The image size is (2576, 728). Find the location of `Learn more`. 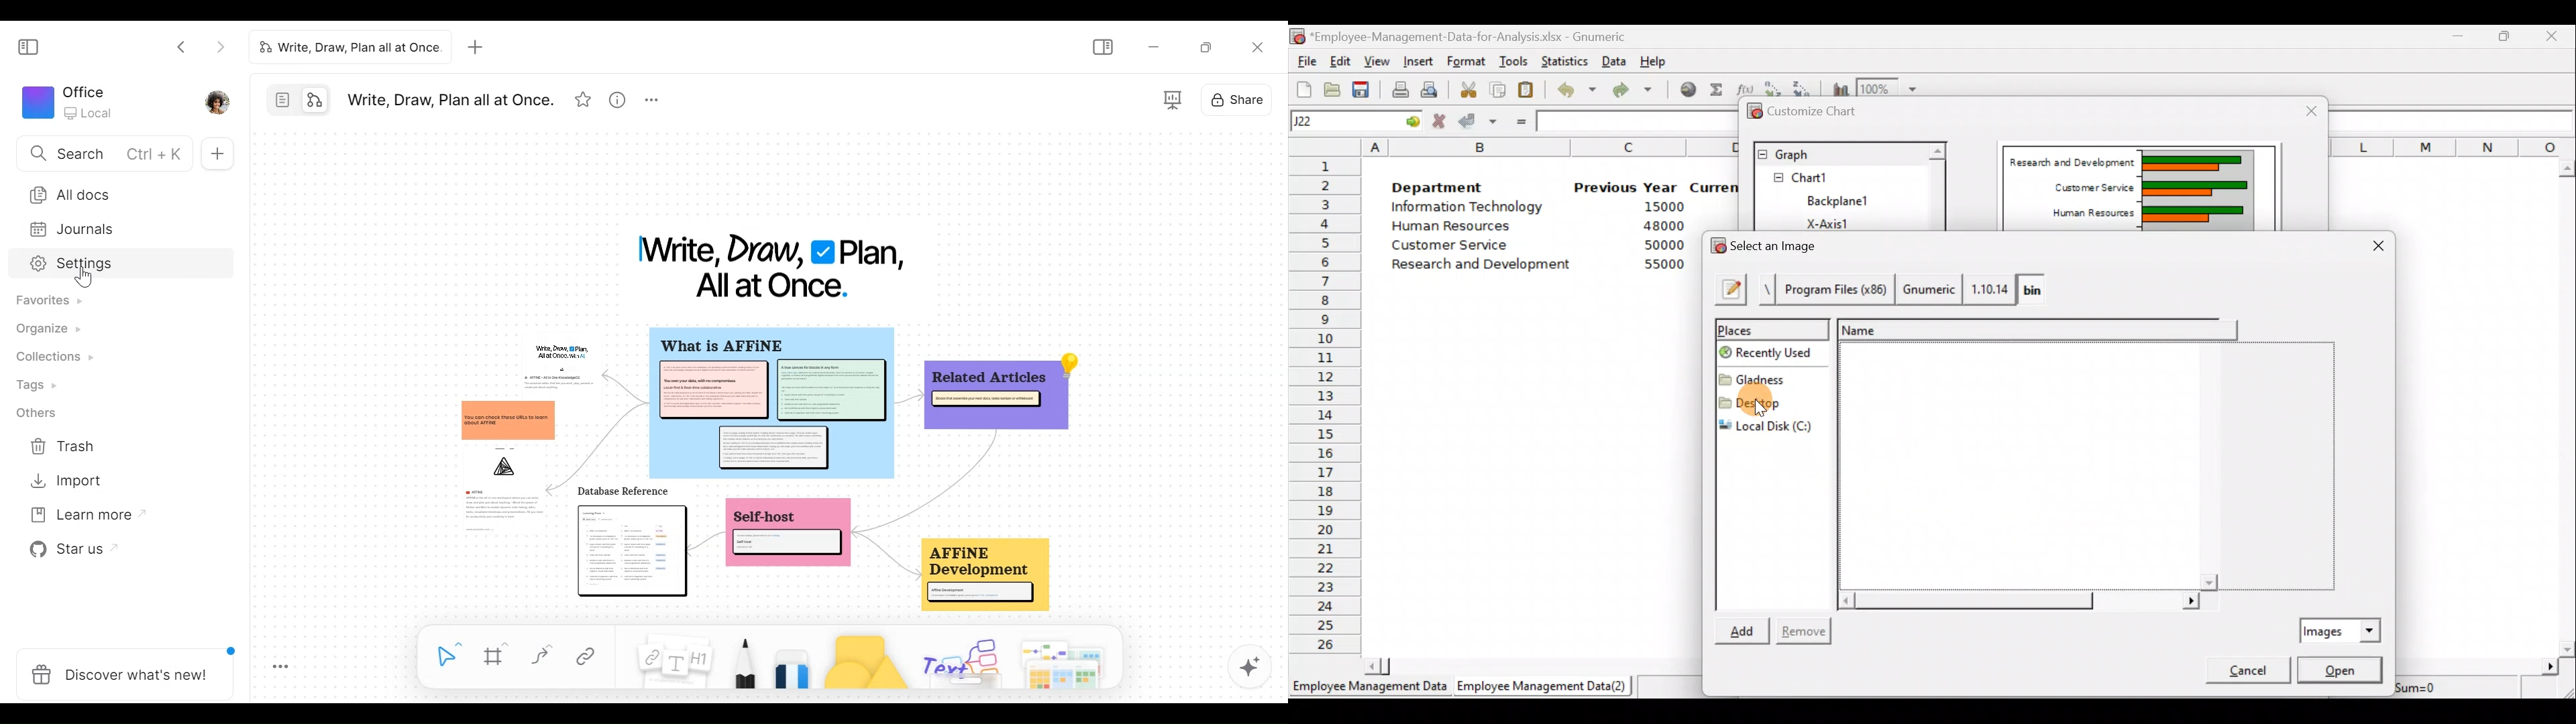

Learn more is located at coordinates (83, 517).